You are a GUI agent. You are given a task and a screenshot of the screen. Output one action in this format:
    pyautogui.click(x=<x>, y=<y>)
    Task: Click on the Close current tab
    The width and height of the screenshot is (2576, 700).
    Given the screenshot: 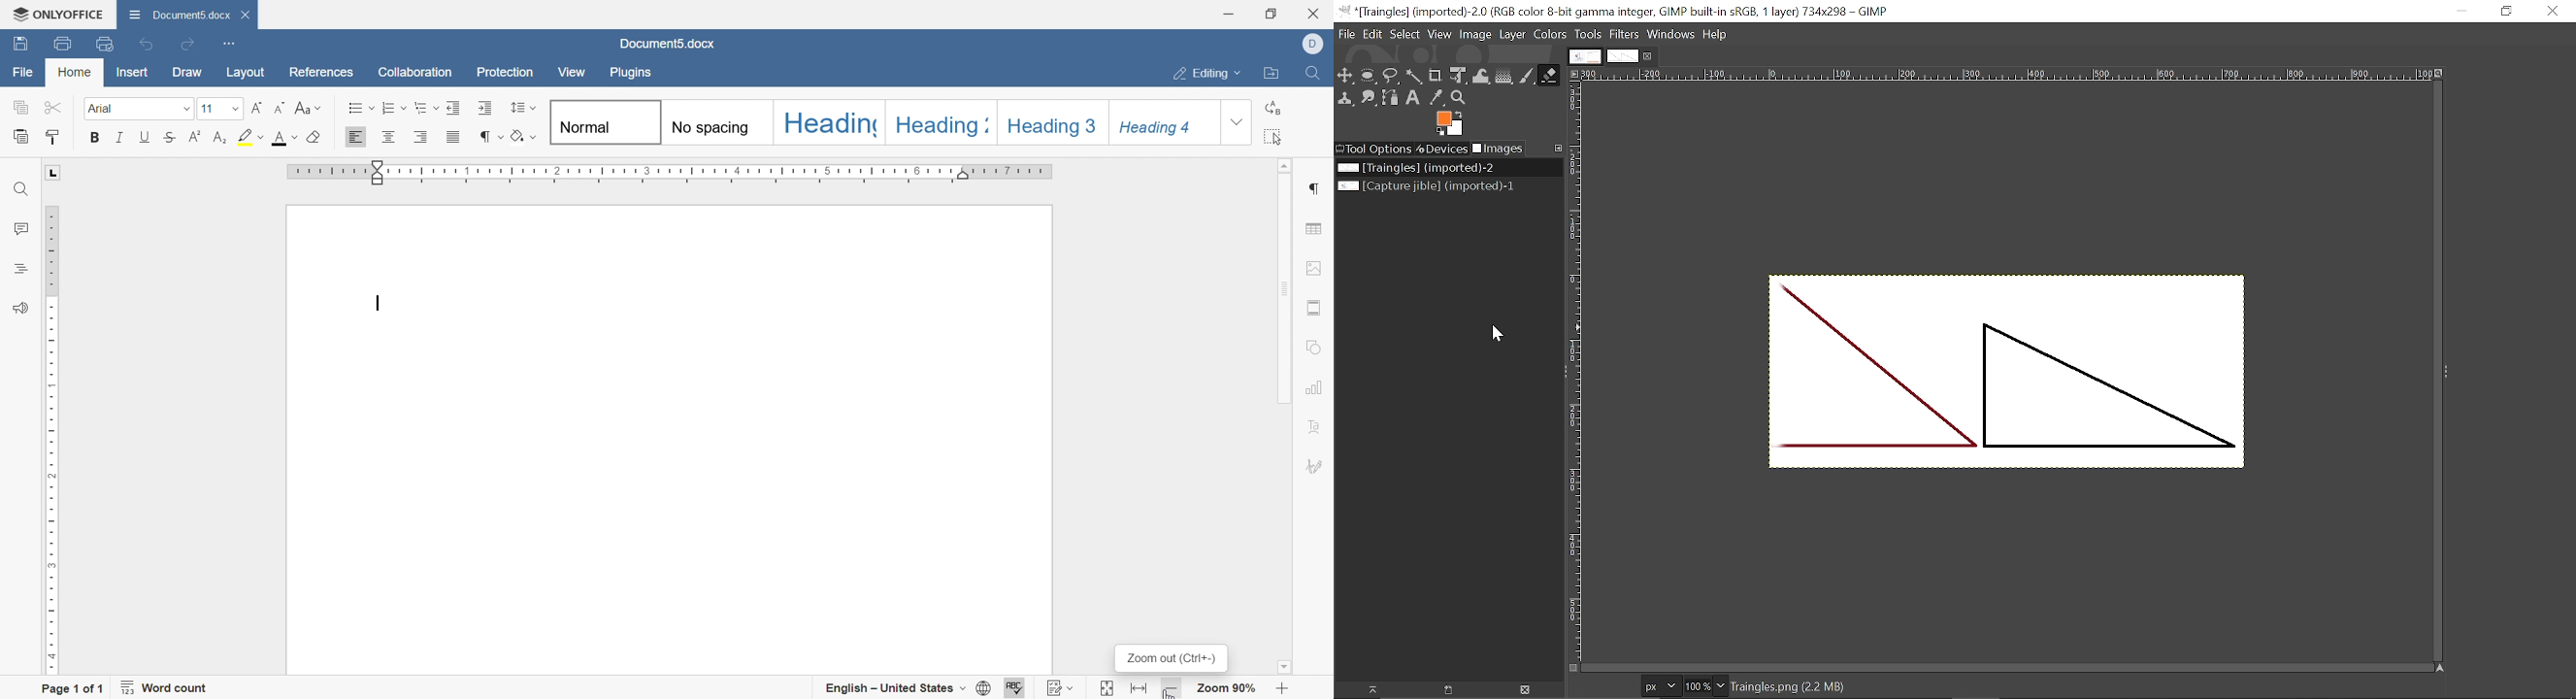 What is the action you would take?
    pyautogui.click(x=1649, y=56)
    